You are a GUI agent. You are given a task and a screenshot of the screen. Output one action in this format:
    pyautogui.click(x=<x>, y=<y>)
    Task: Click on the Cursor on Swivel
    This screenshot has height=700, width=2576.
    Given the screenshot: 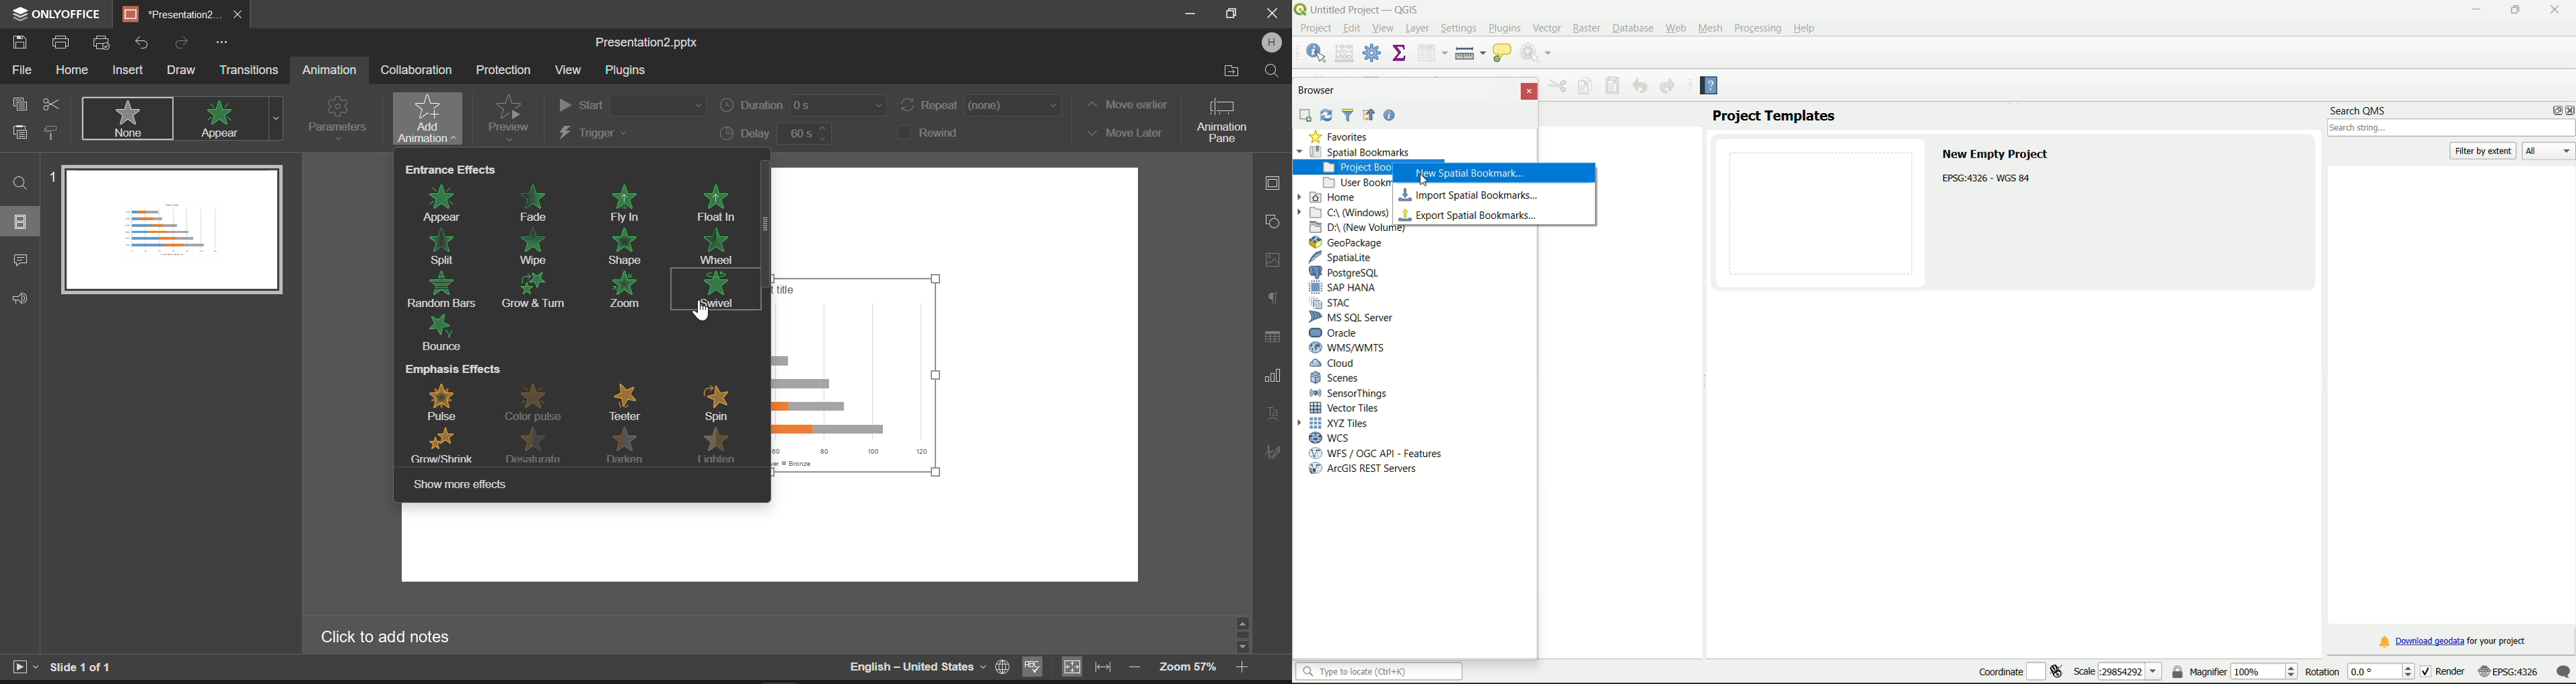 What is the action you would take?
    pyautogui.click(x=702, y=312)
    